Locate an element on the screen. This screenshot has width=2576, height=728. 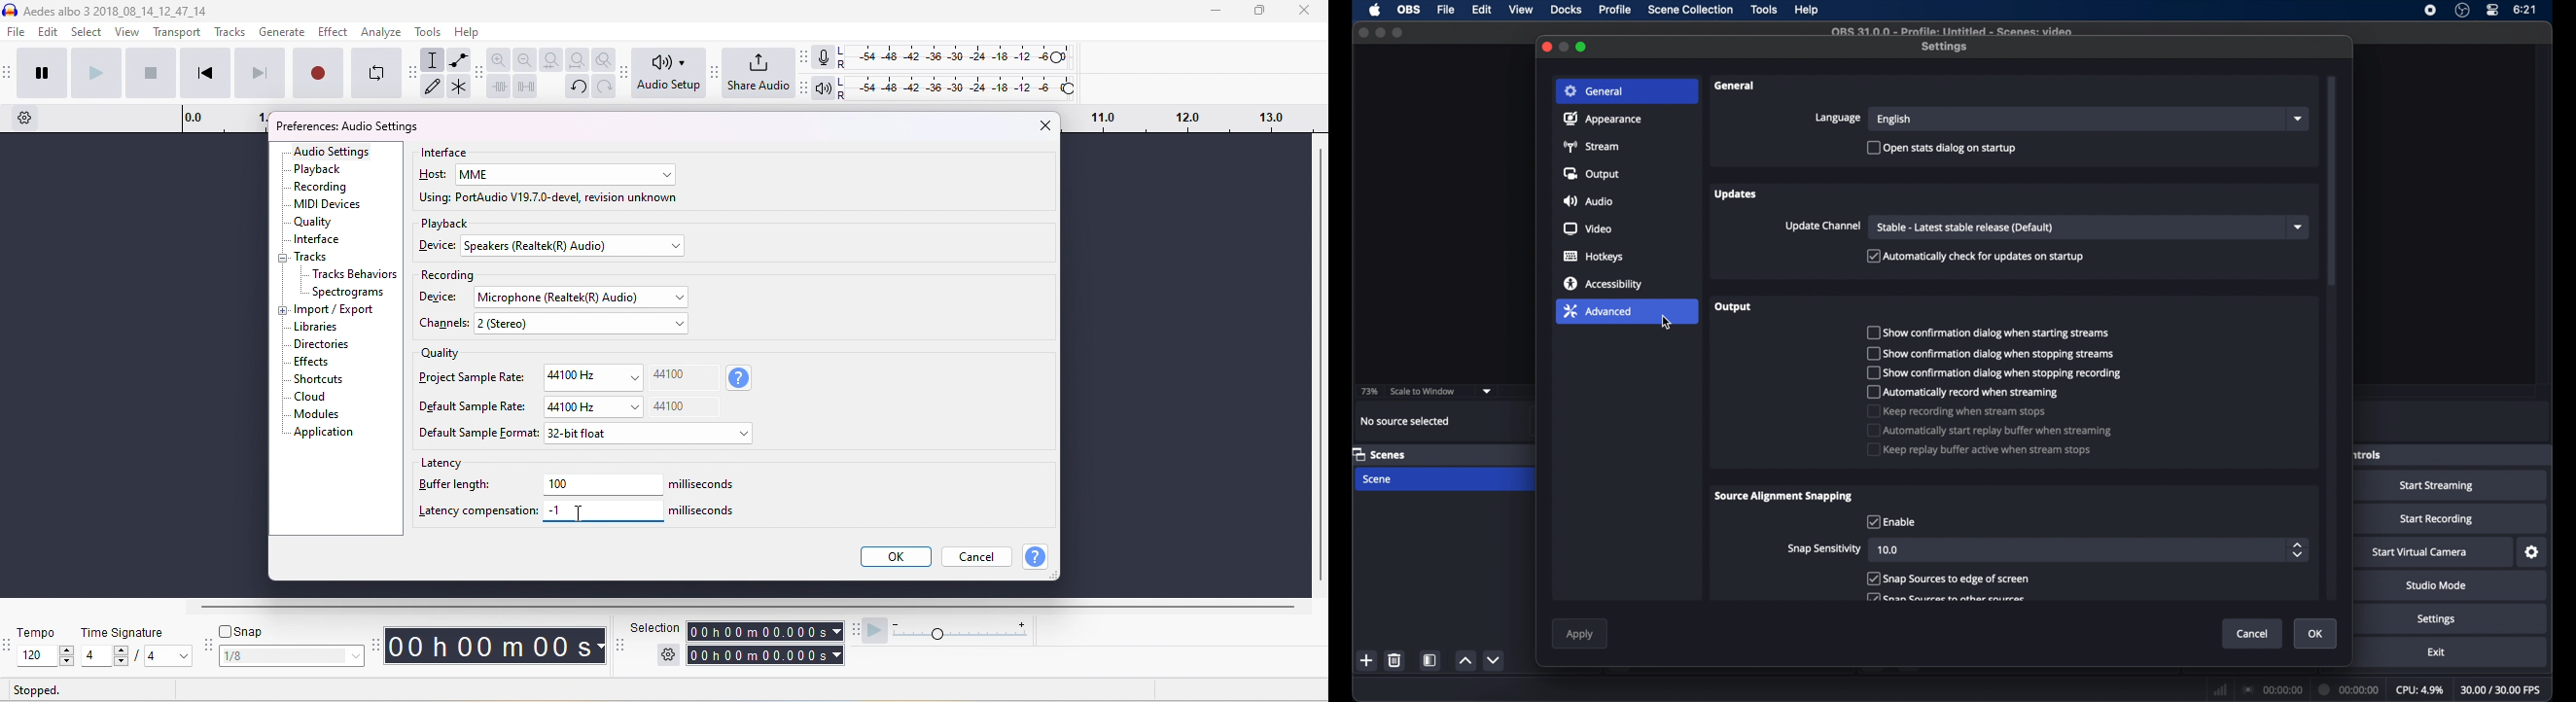
cpu is located at coordinates (2421, 690).